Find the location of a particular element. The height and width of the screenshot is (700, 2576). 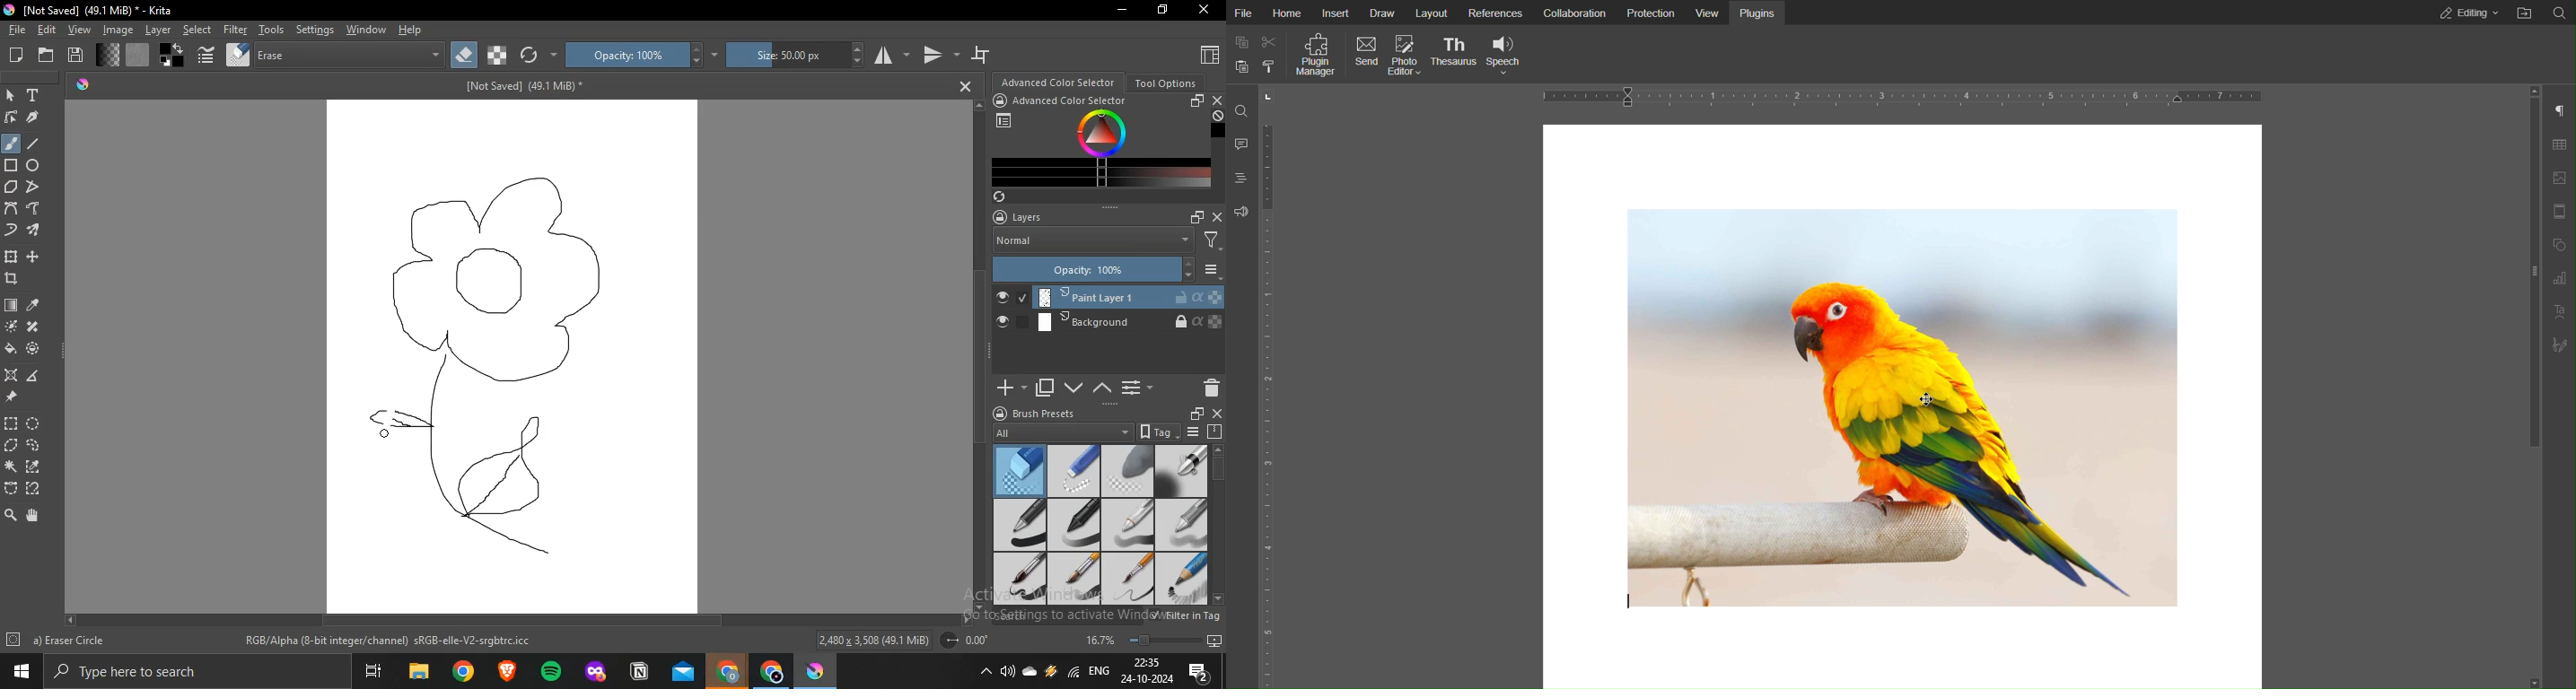

select shape tool is located at coordinates (12, 94).